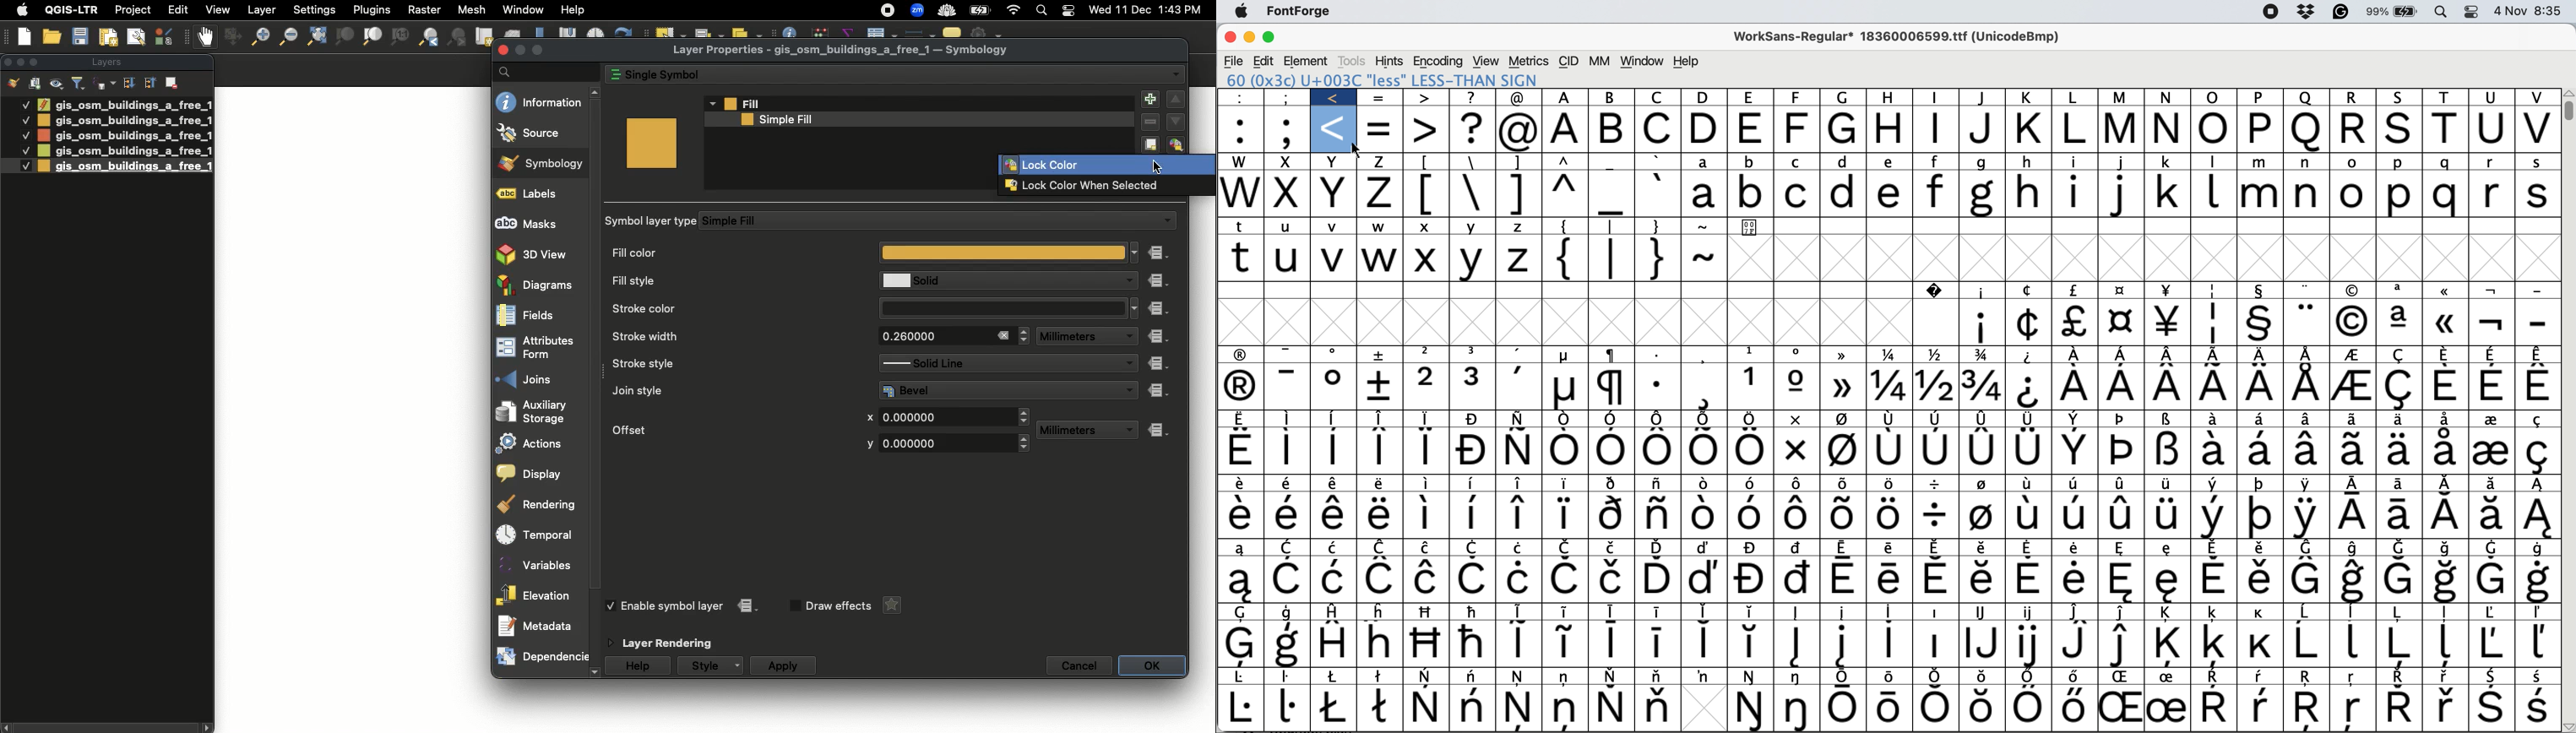 The width and height of the screenshot is (2576, 756). I want to click on Layer panel, so click(105, 63).